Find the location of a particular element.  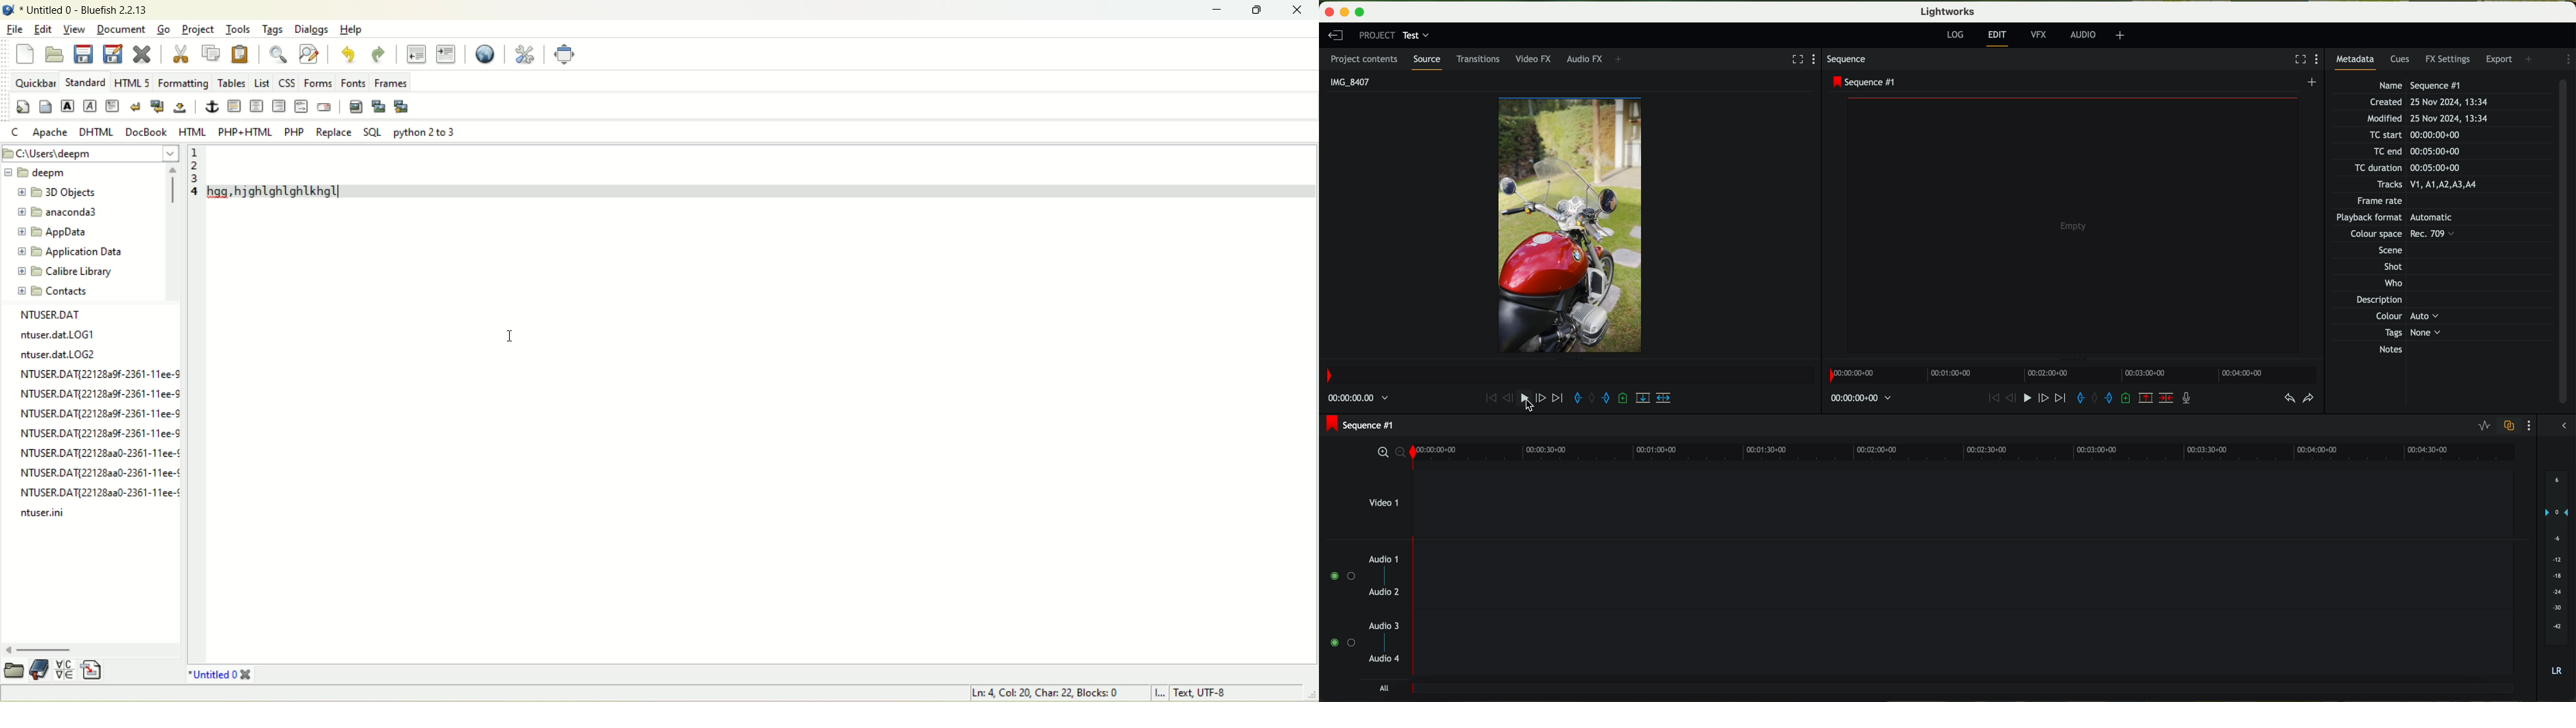

HTML5 is located at coordinates (131, 82).